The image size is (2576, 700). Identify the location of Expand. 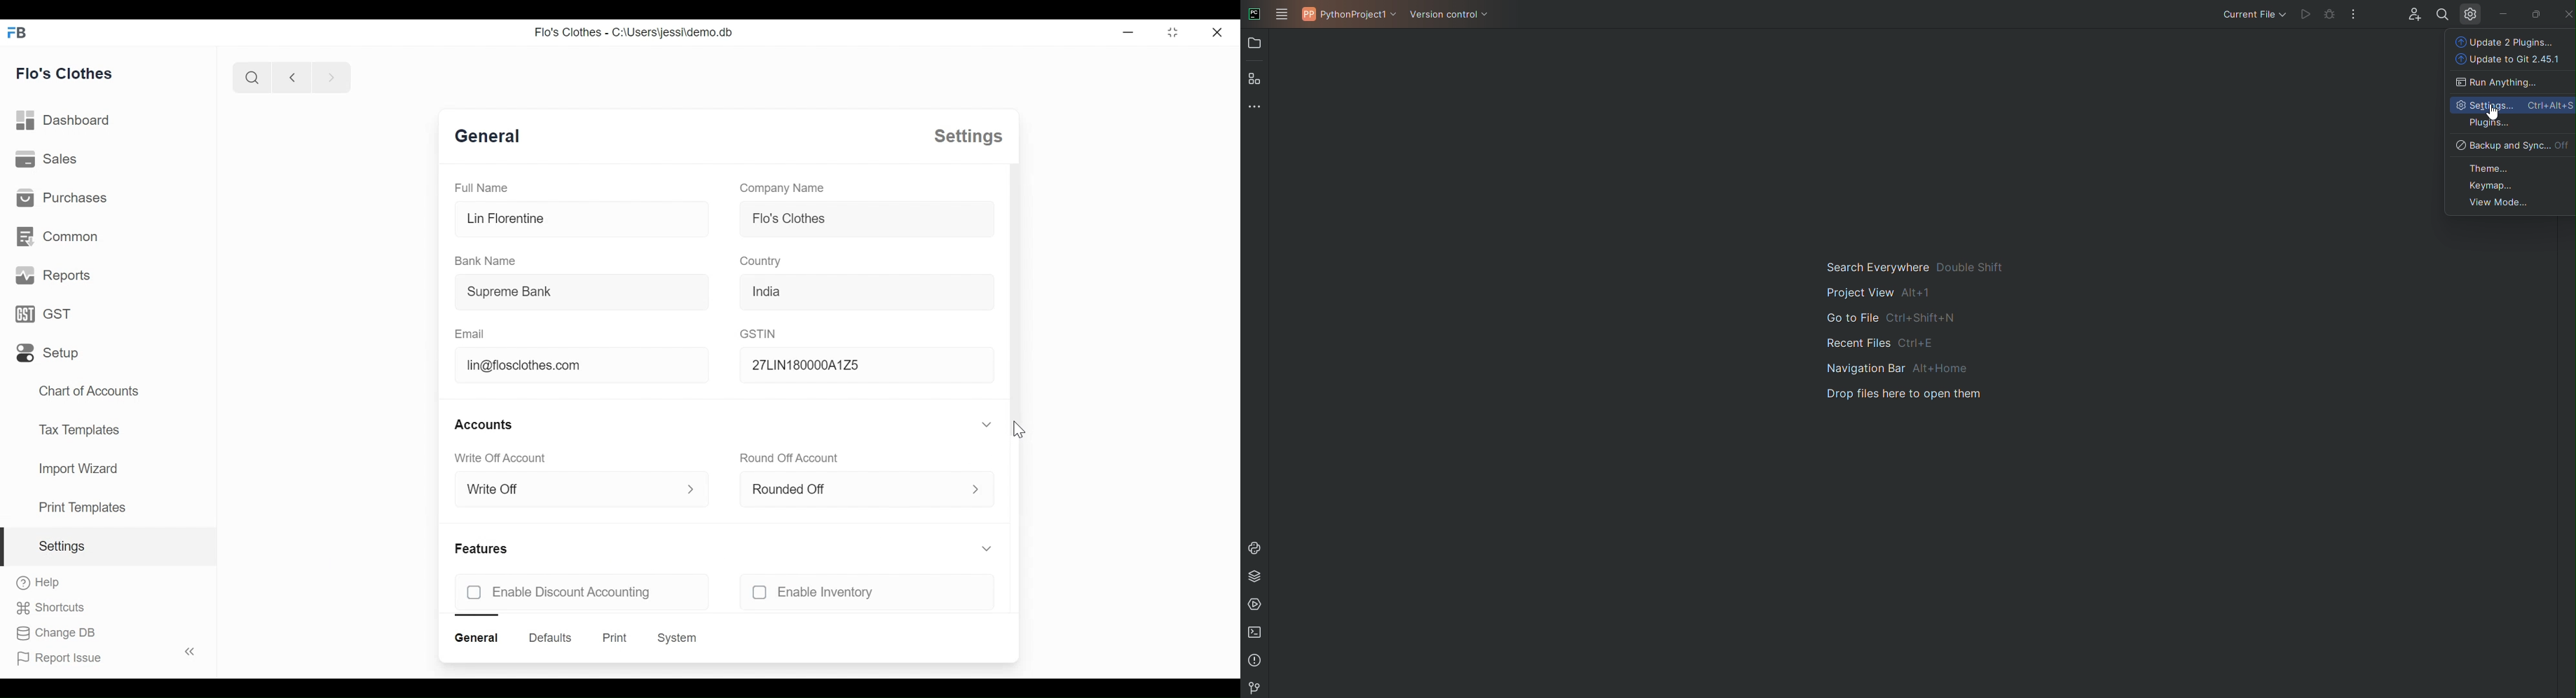
(989, 425).